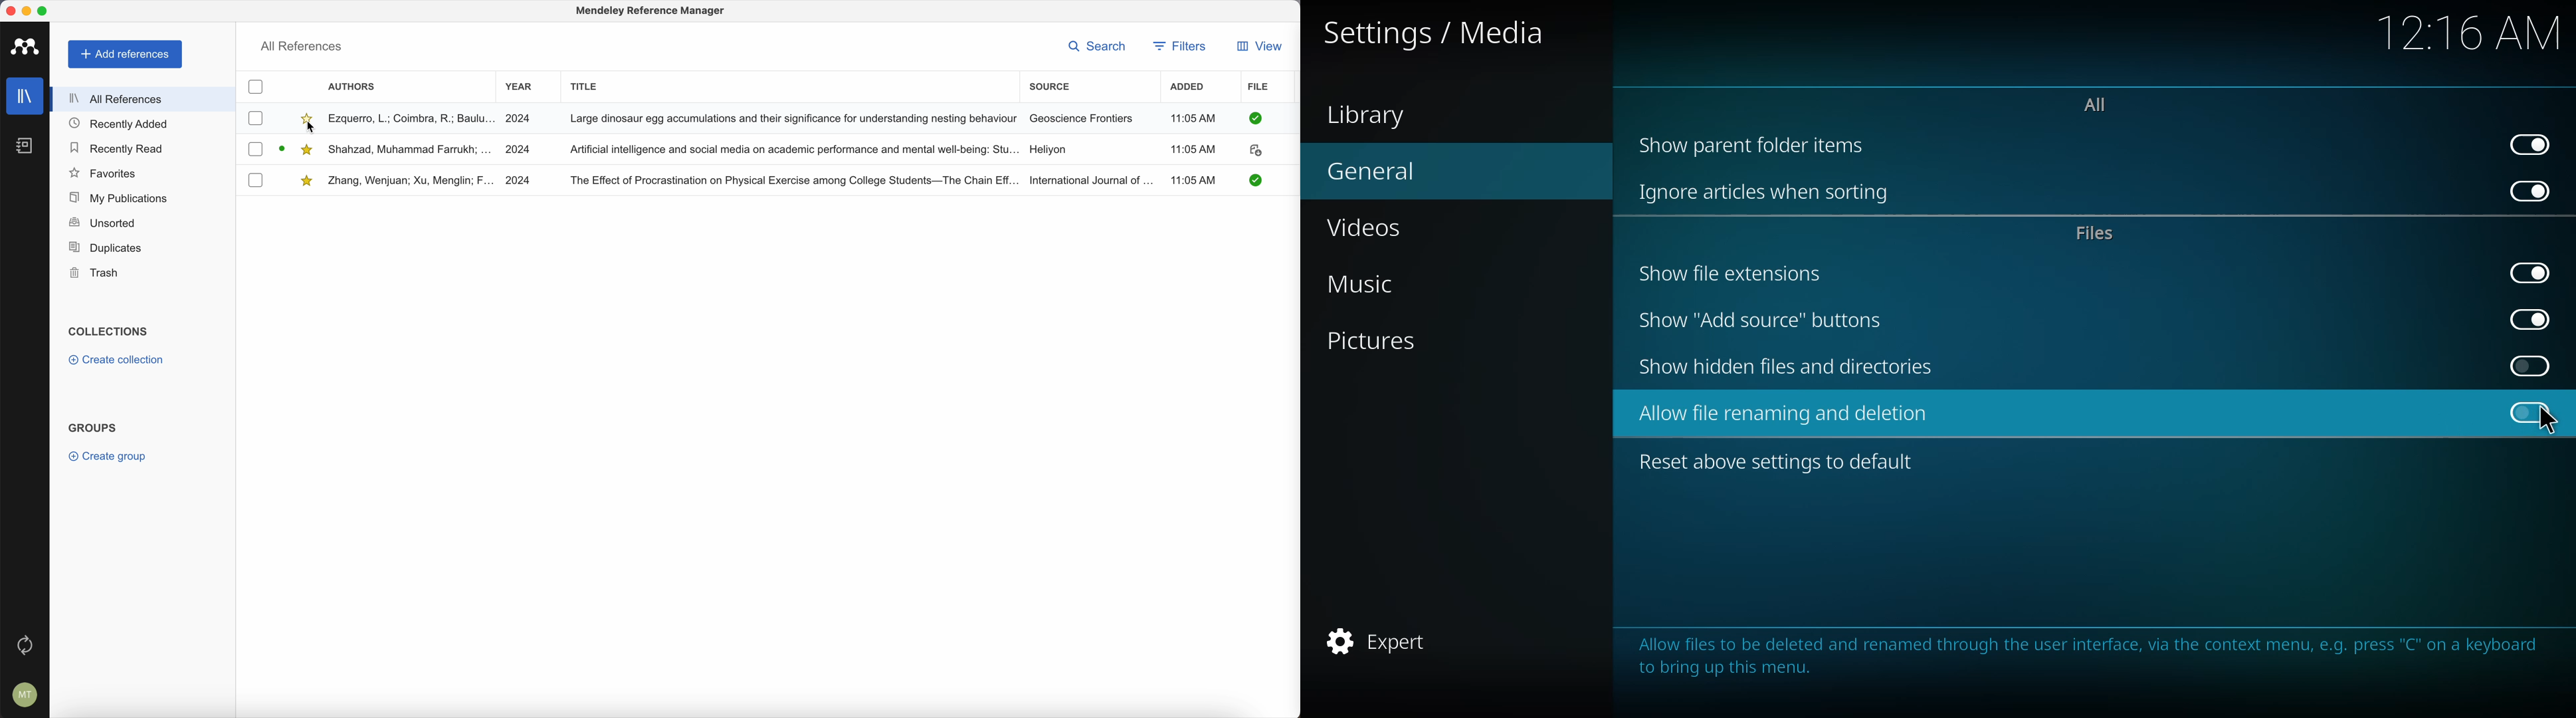  What do you see at coordinates (255, 88) in the screenshot?
I see `checkbox` at bounding box center [255, 88].